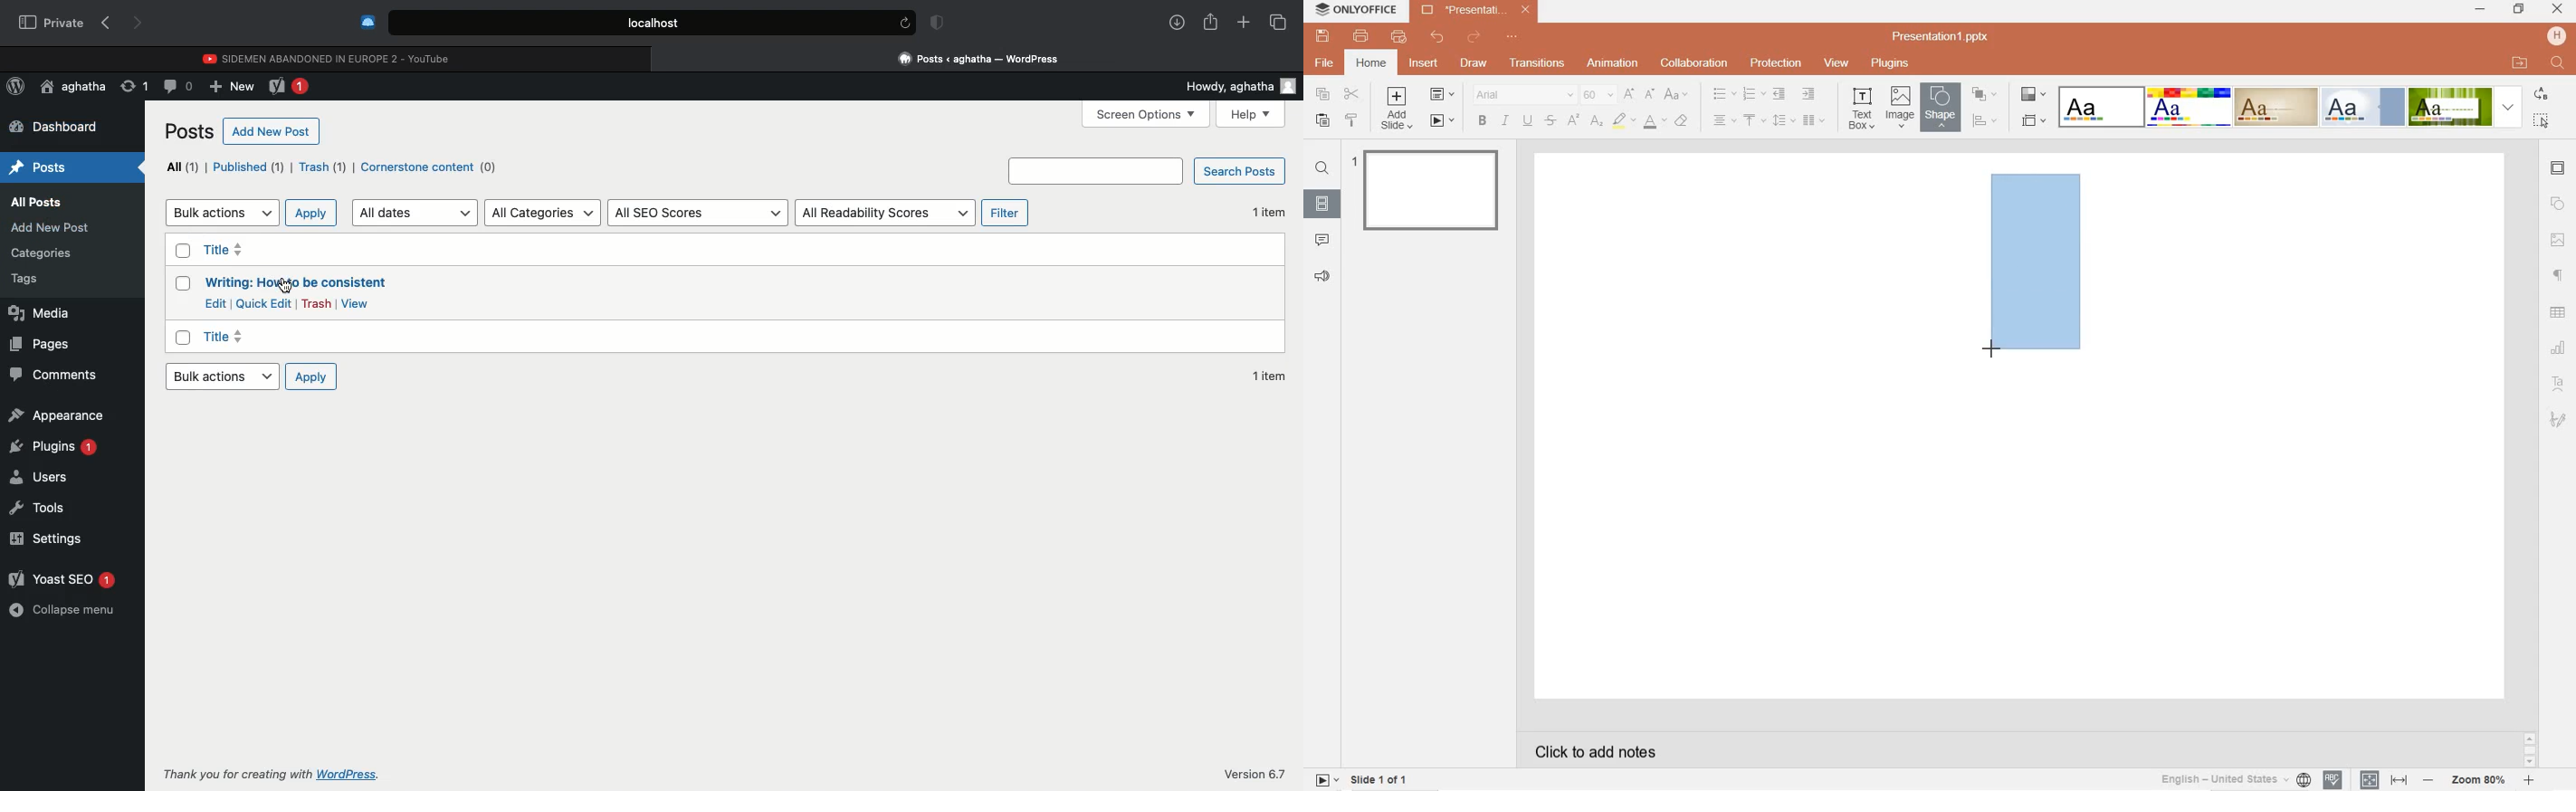 This screenshot has height=812, width=2576. I want to click on arrange shape, so click(1984, 94).